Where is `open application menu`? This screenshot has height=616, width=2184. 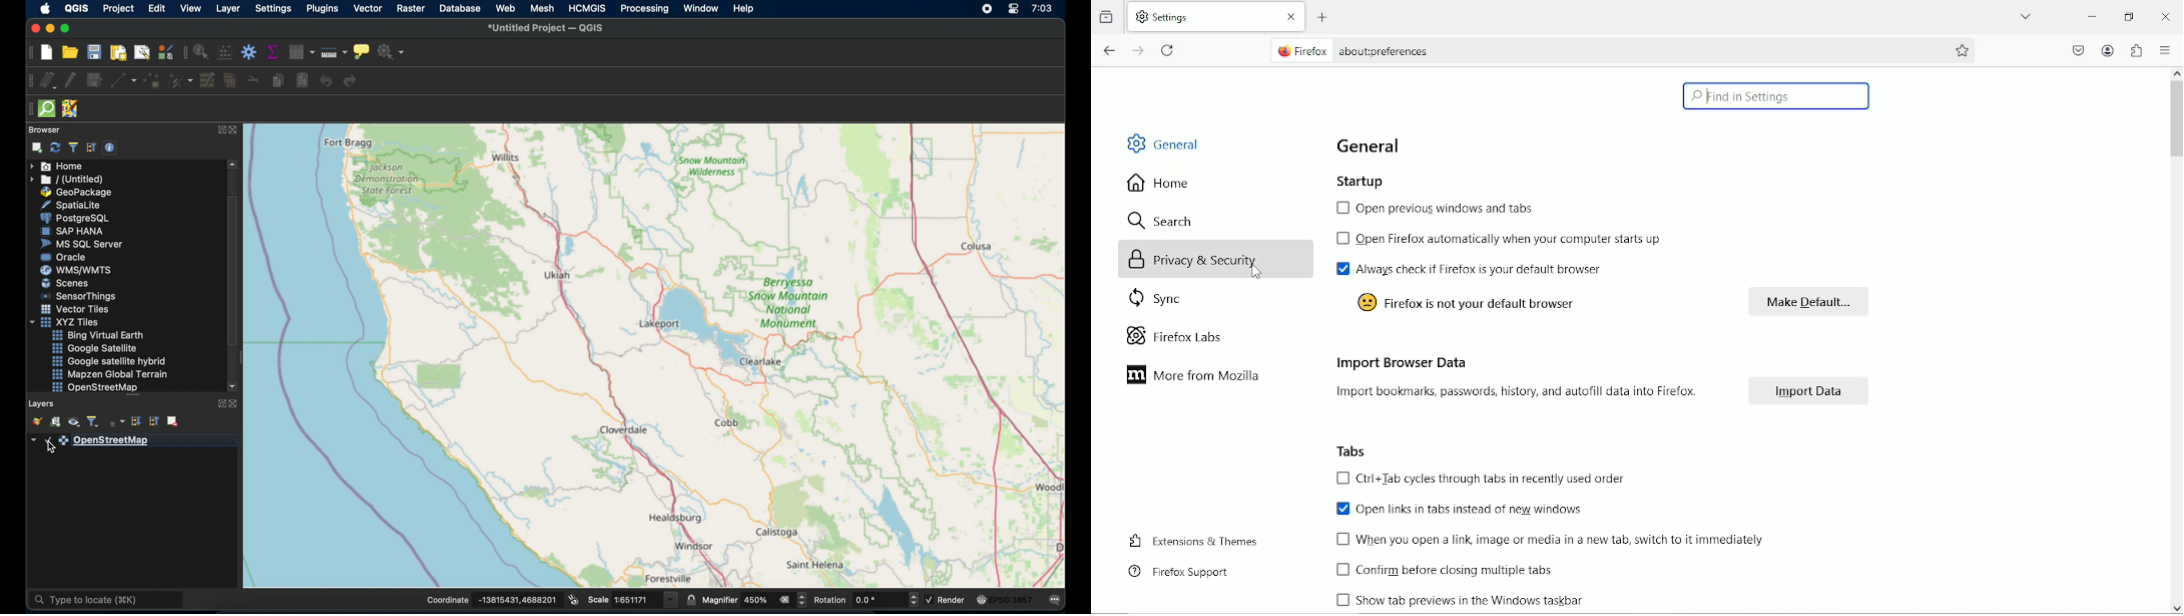 open application menu is located at coordinates (2168, 51).